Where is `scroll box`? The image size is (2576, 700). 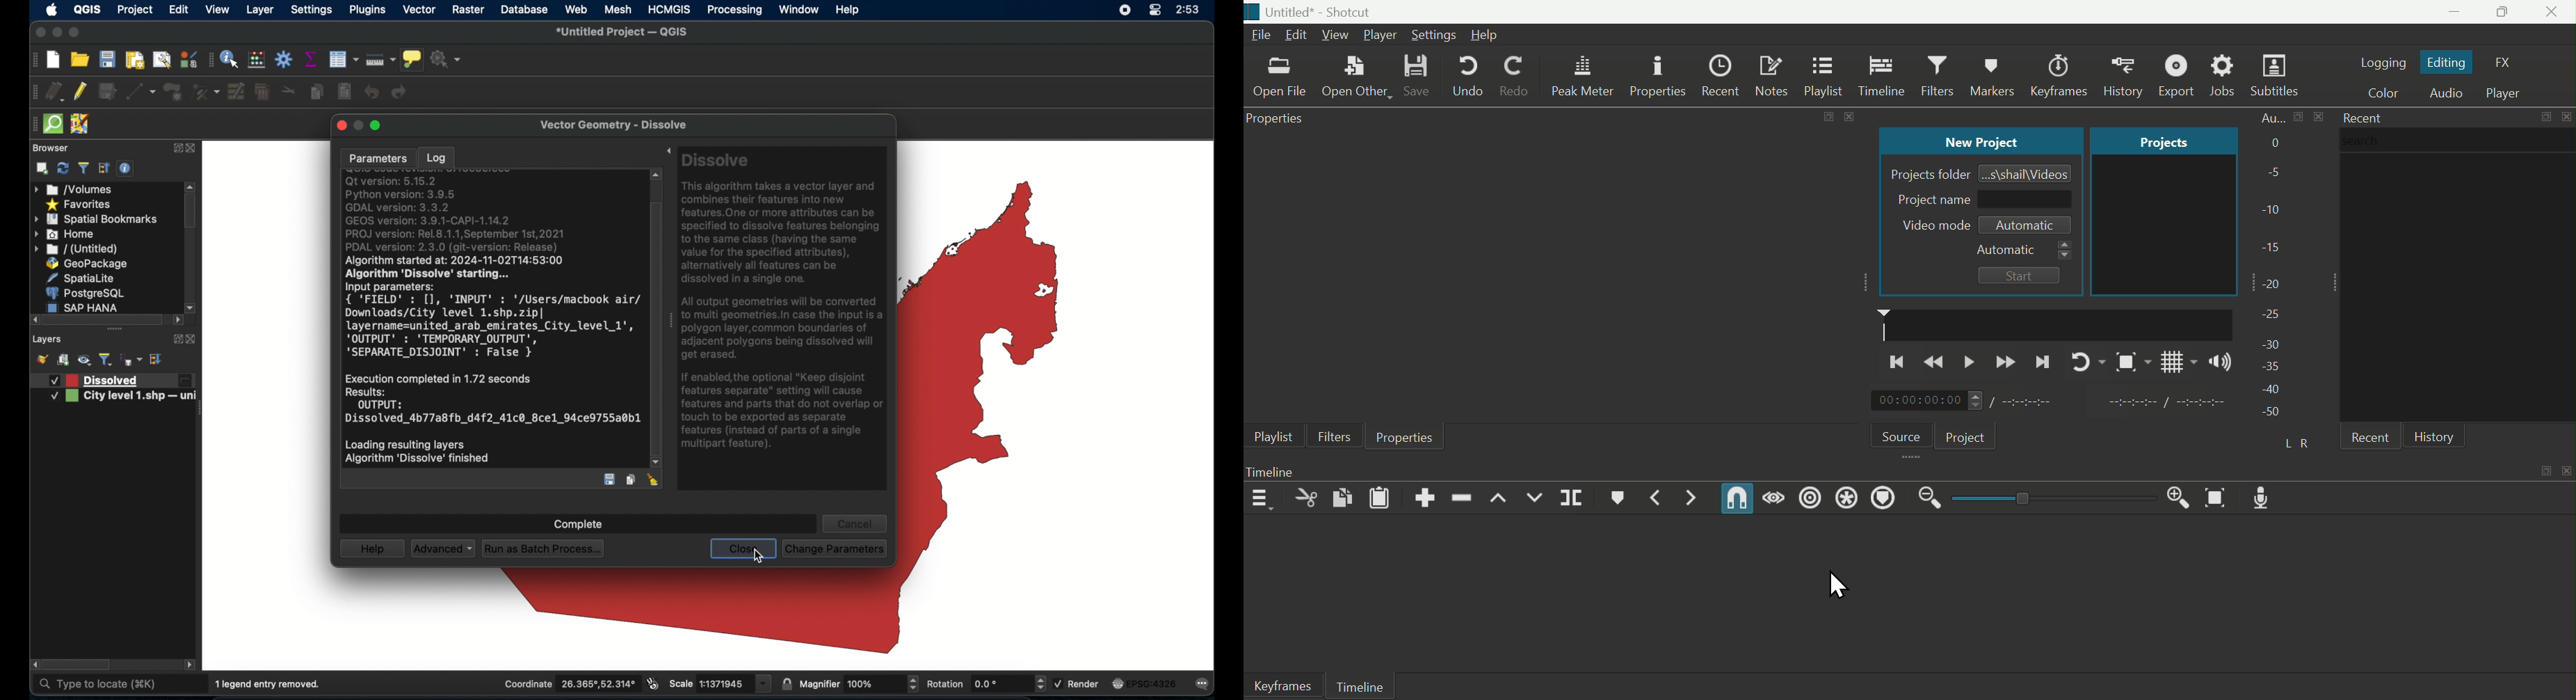
scroll box is located at coordinates (105, 320).